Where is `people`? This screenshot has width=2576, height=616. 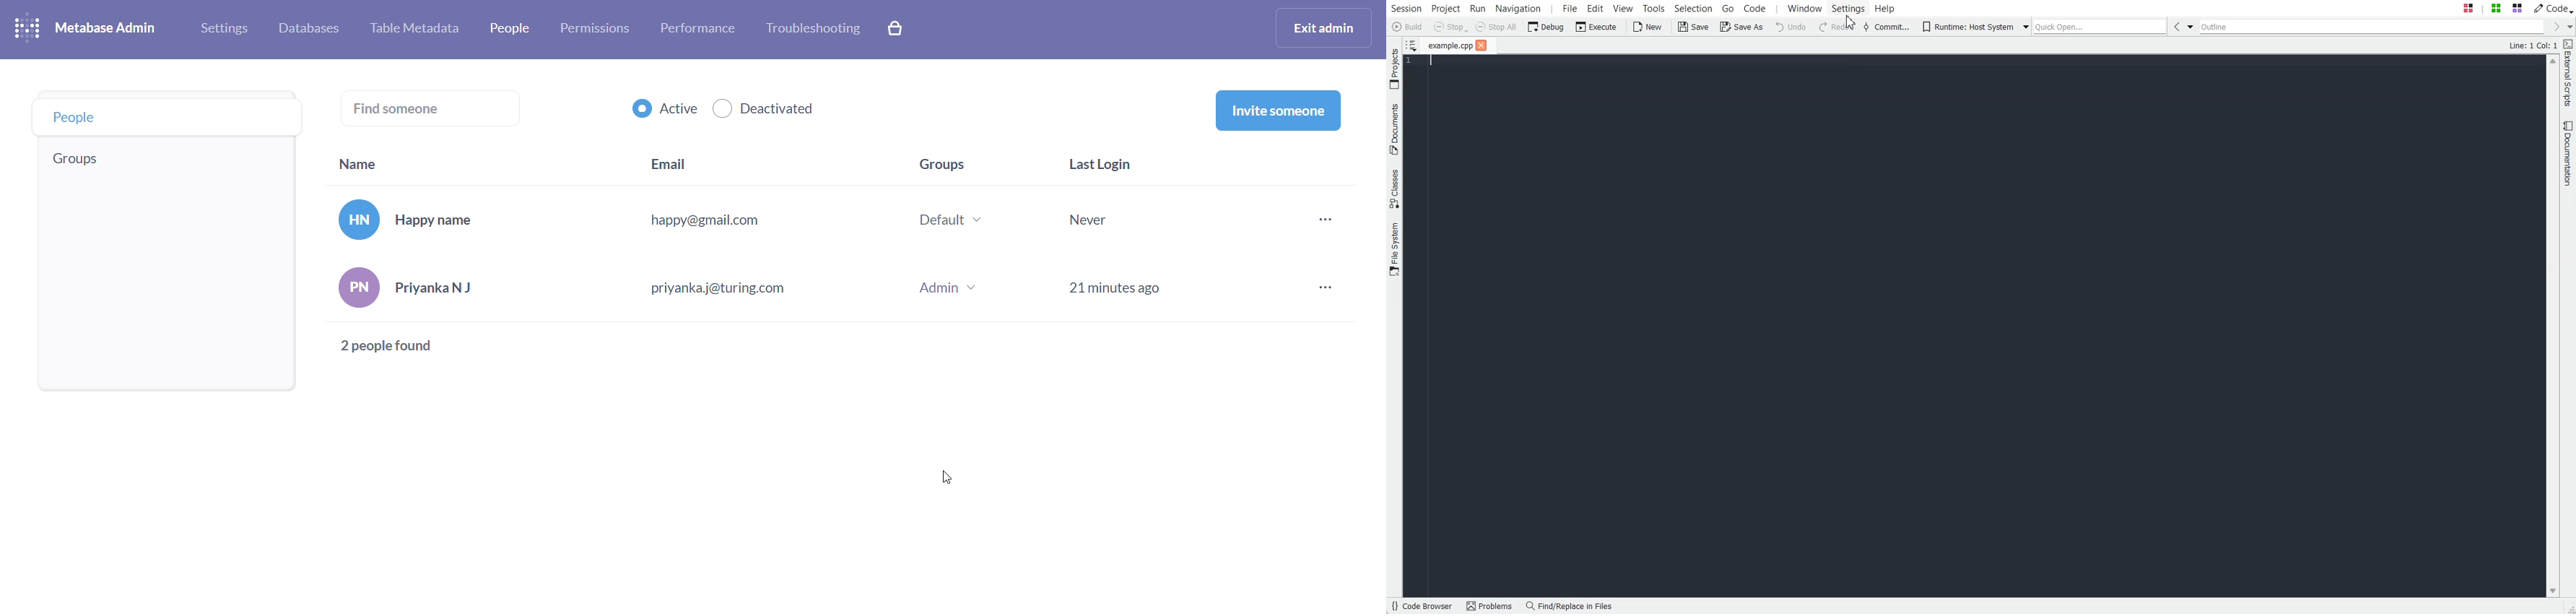
people is located at coordinates (508, 31).